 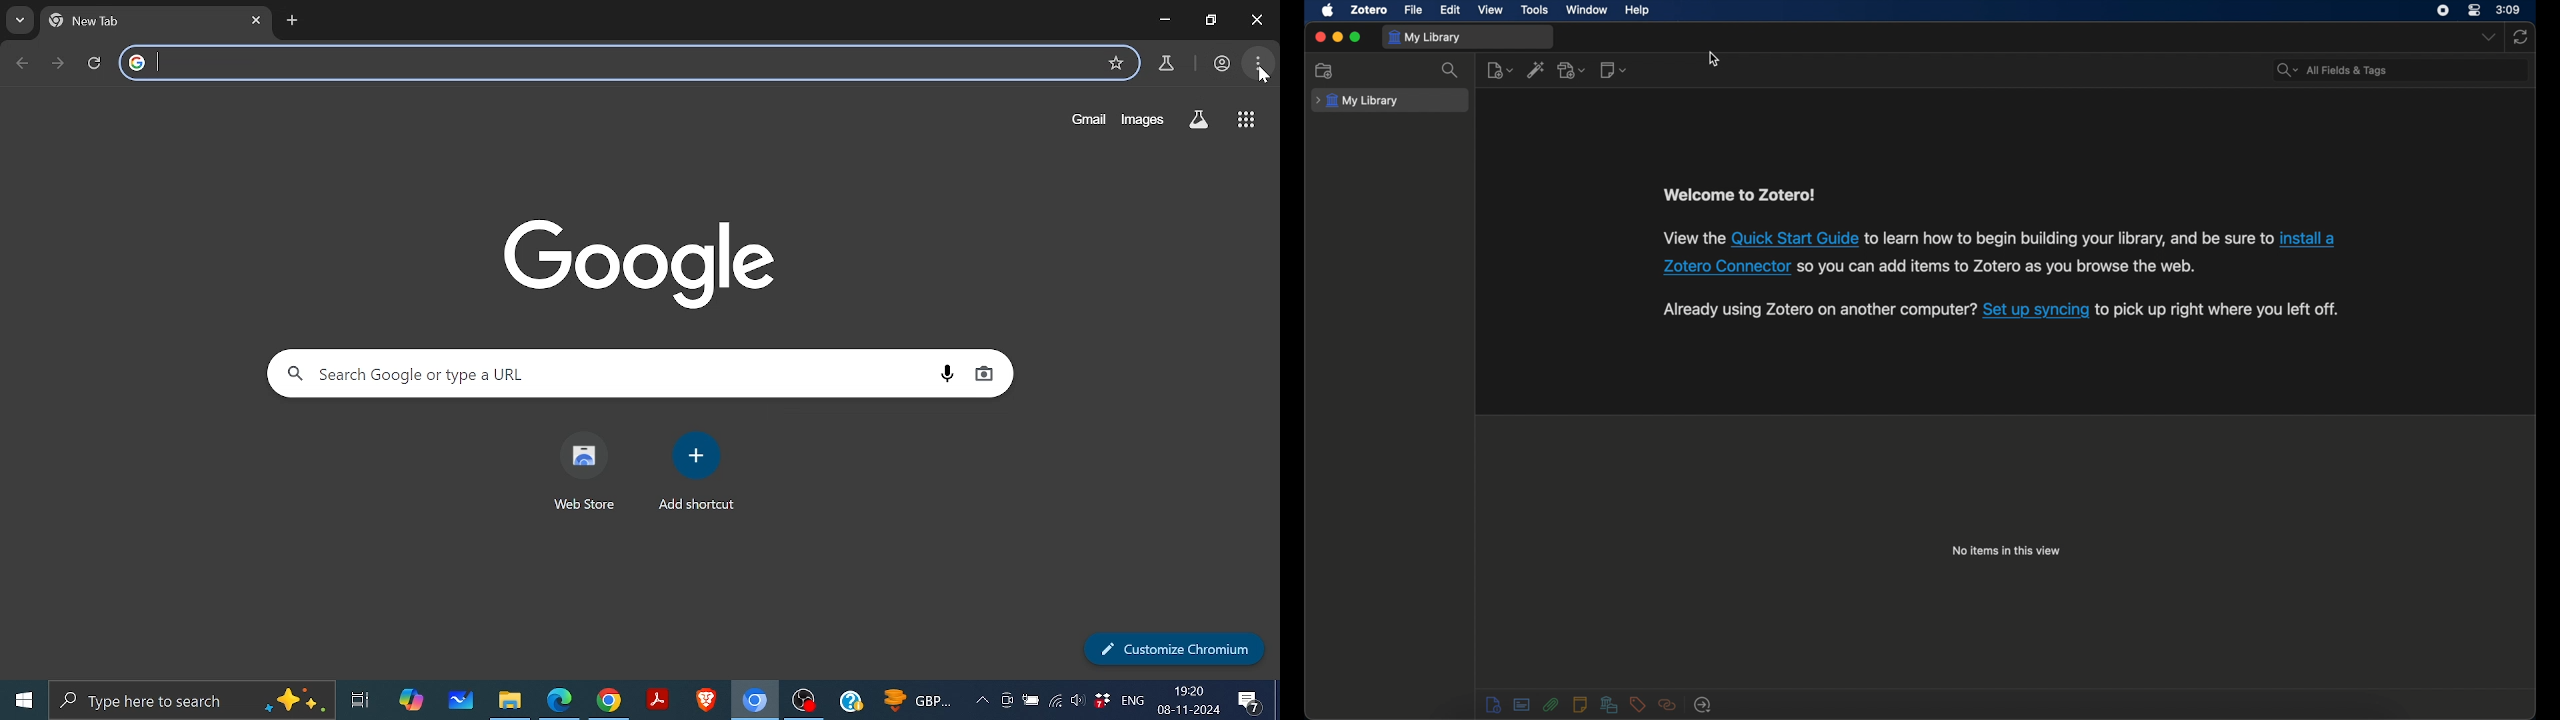 What do you see at coordinates (1499, 69) in the screenshot?
I see `new item` at bounding box center [1499, 69].